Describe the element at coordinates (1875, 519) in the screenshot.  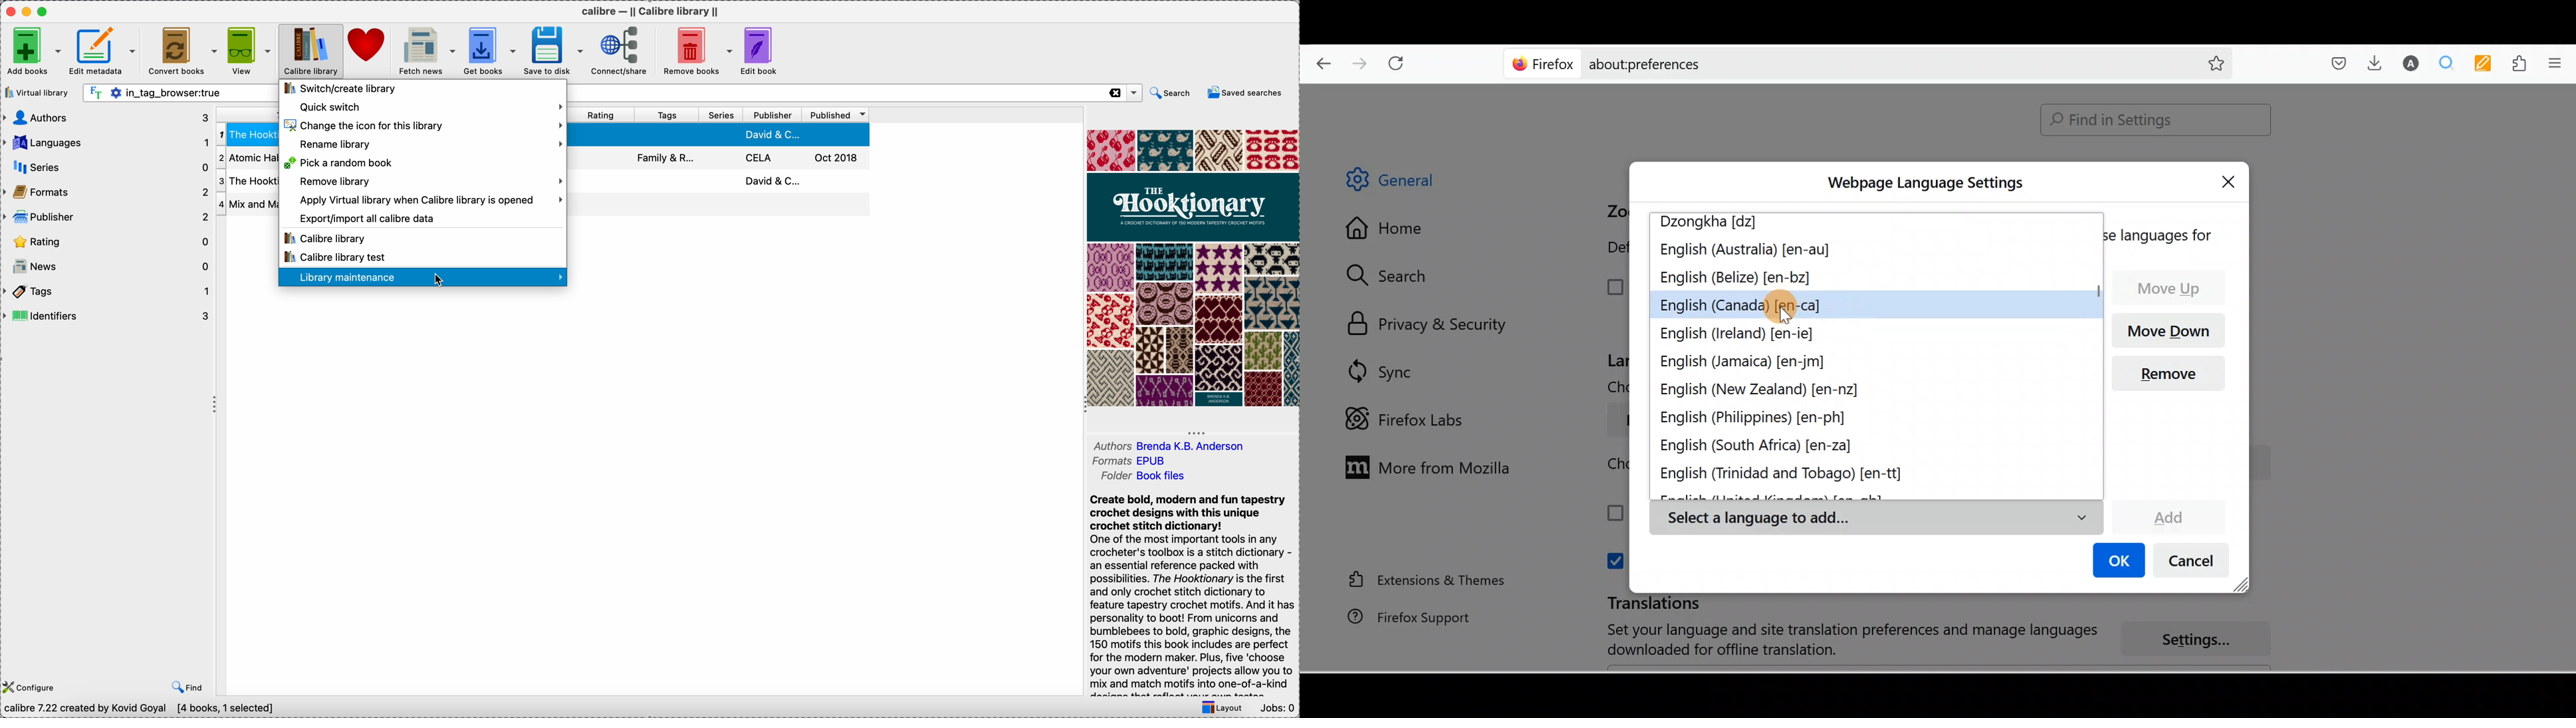
I see `Select a language to add` at that location.